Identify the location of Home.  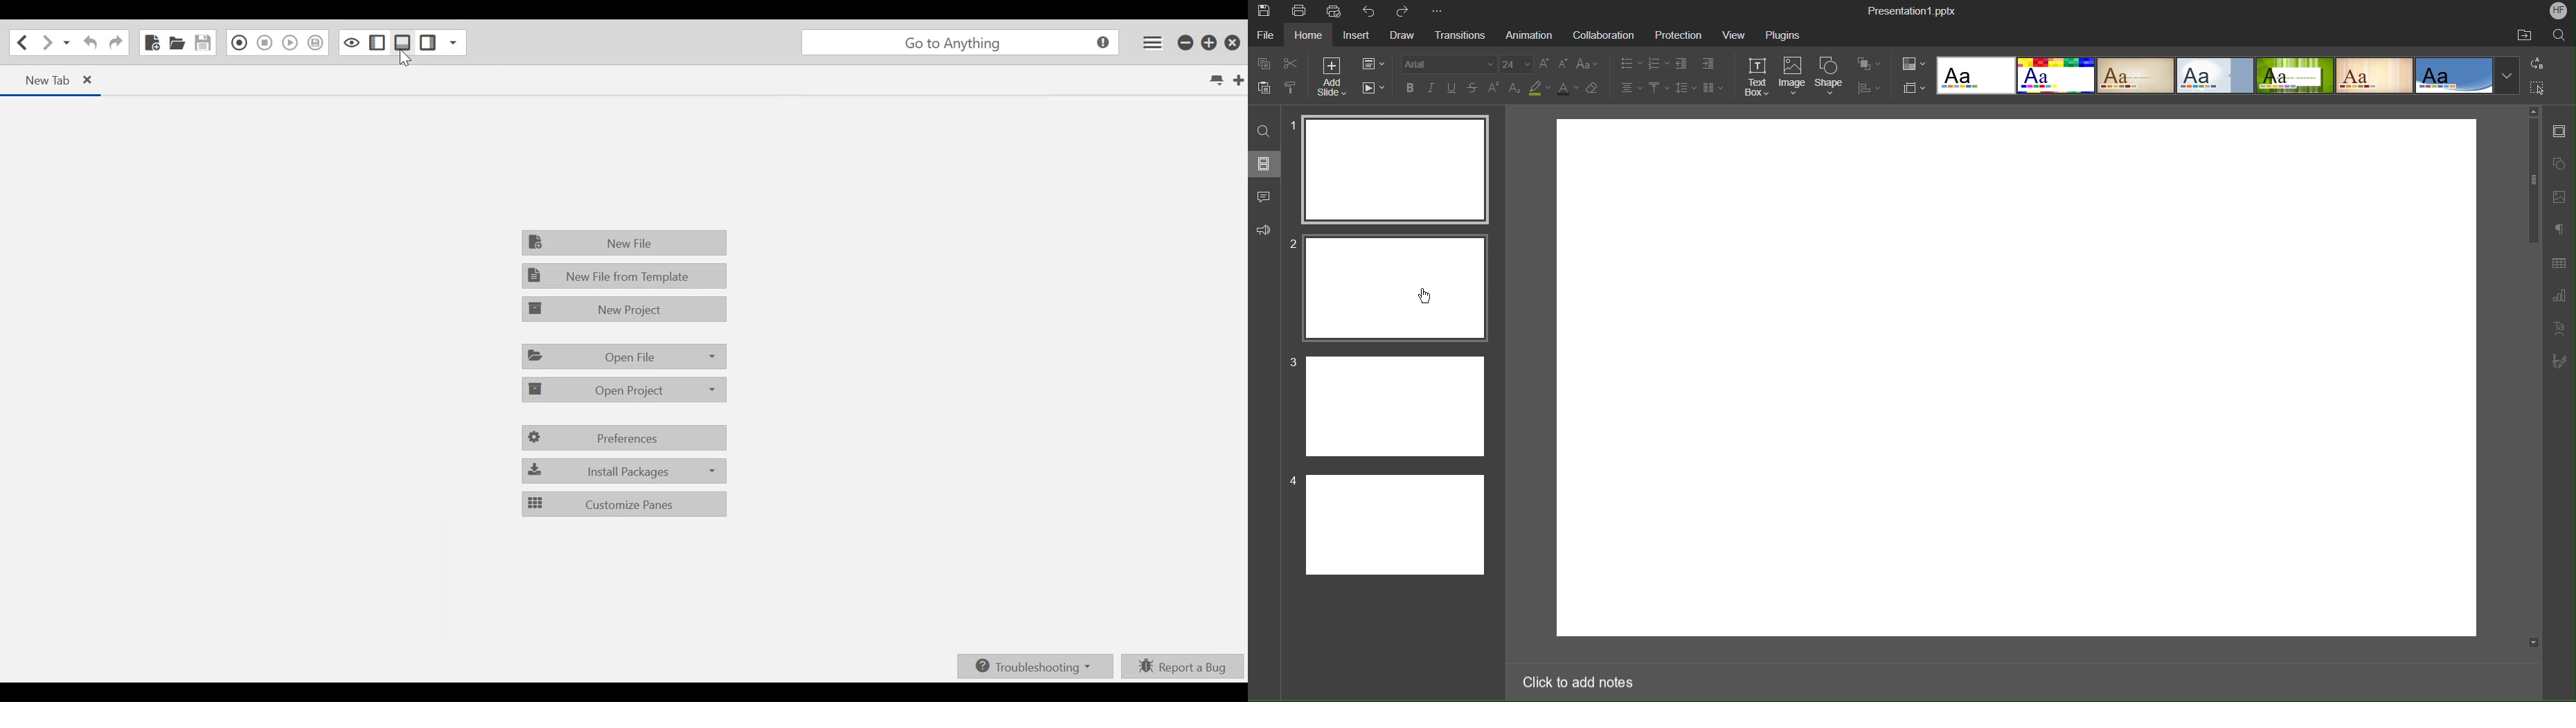
(1310, 35).